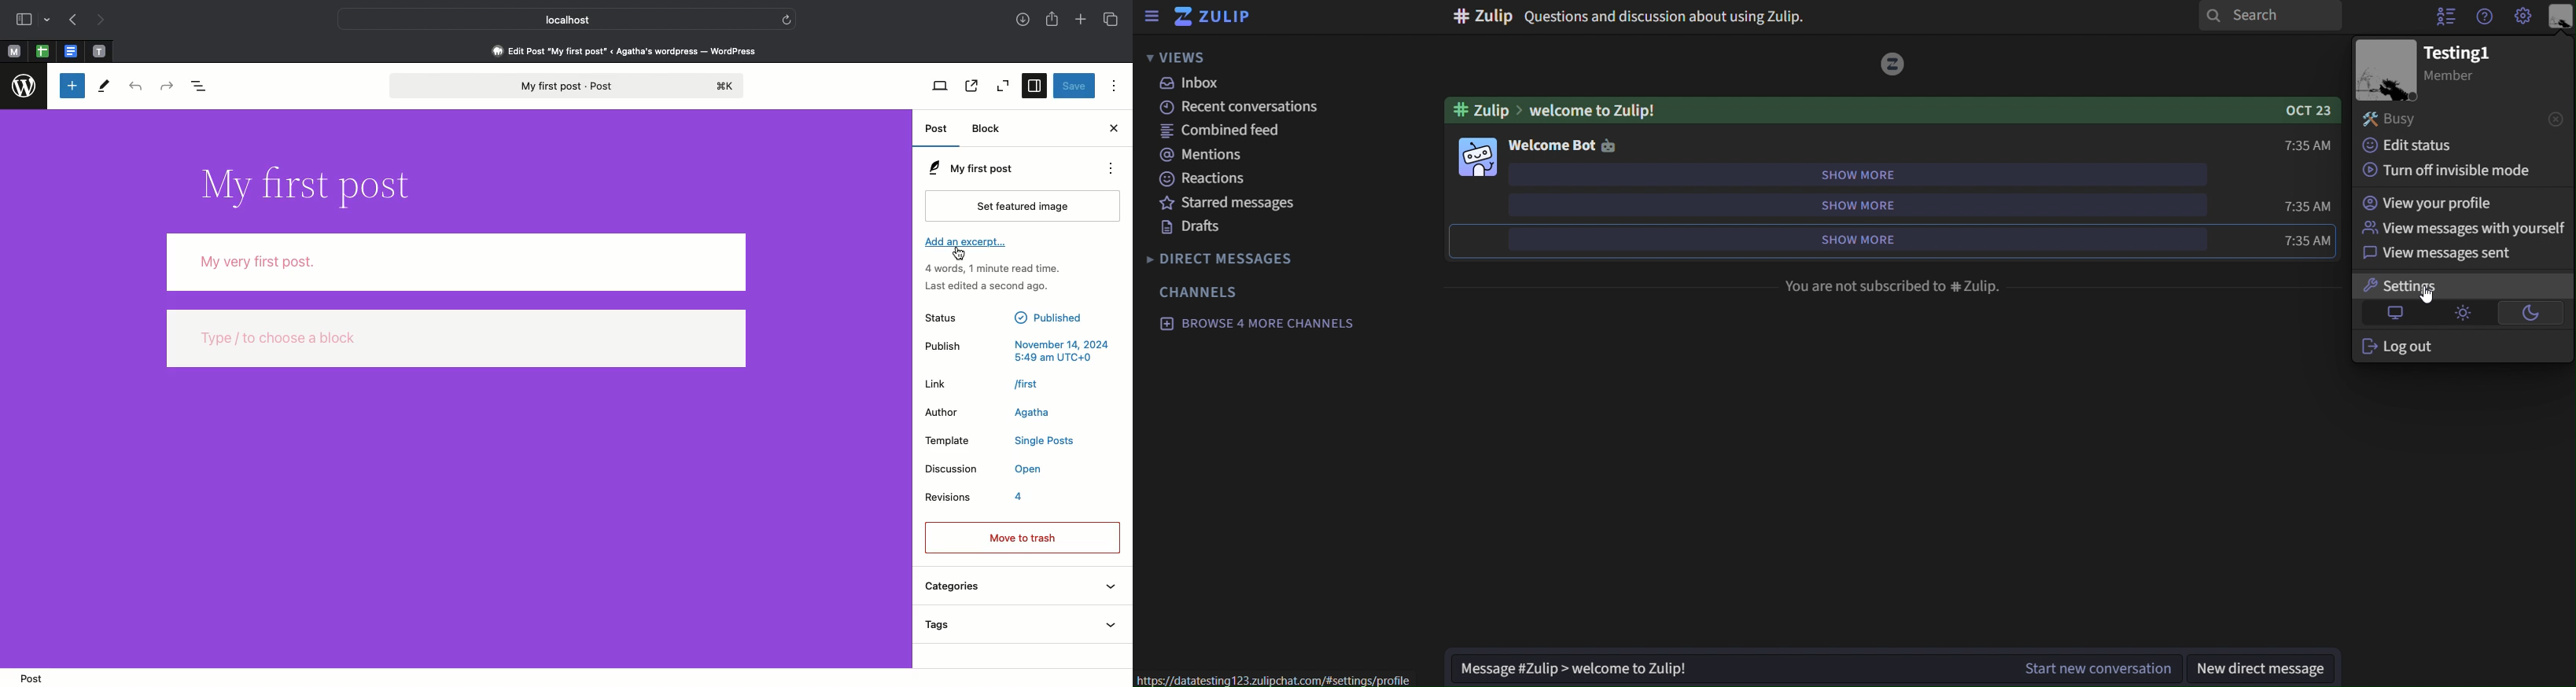  I want to click on 7:35 AM, so click(2305, 206).